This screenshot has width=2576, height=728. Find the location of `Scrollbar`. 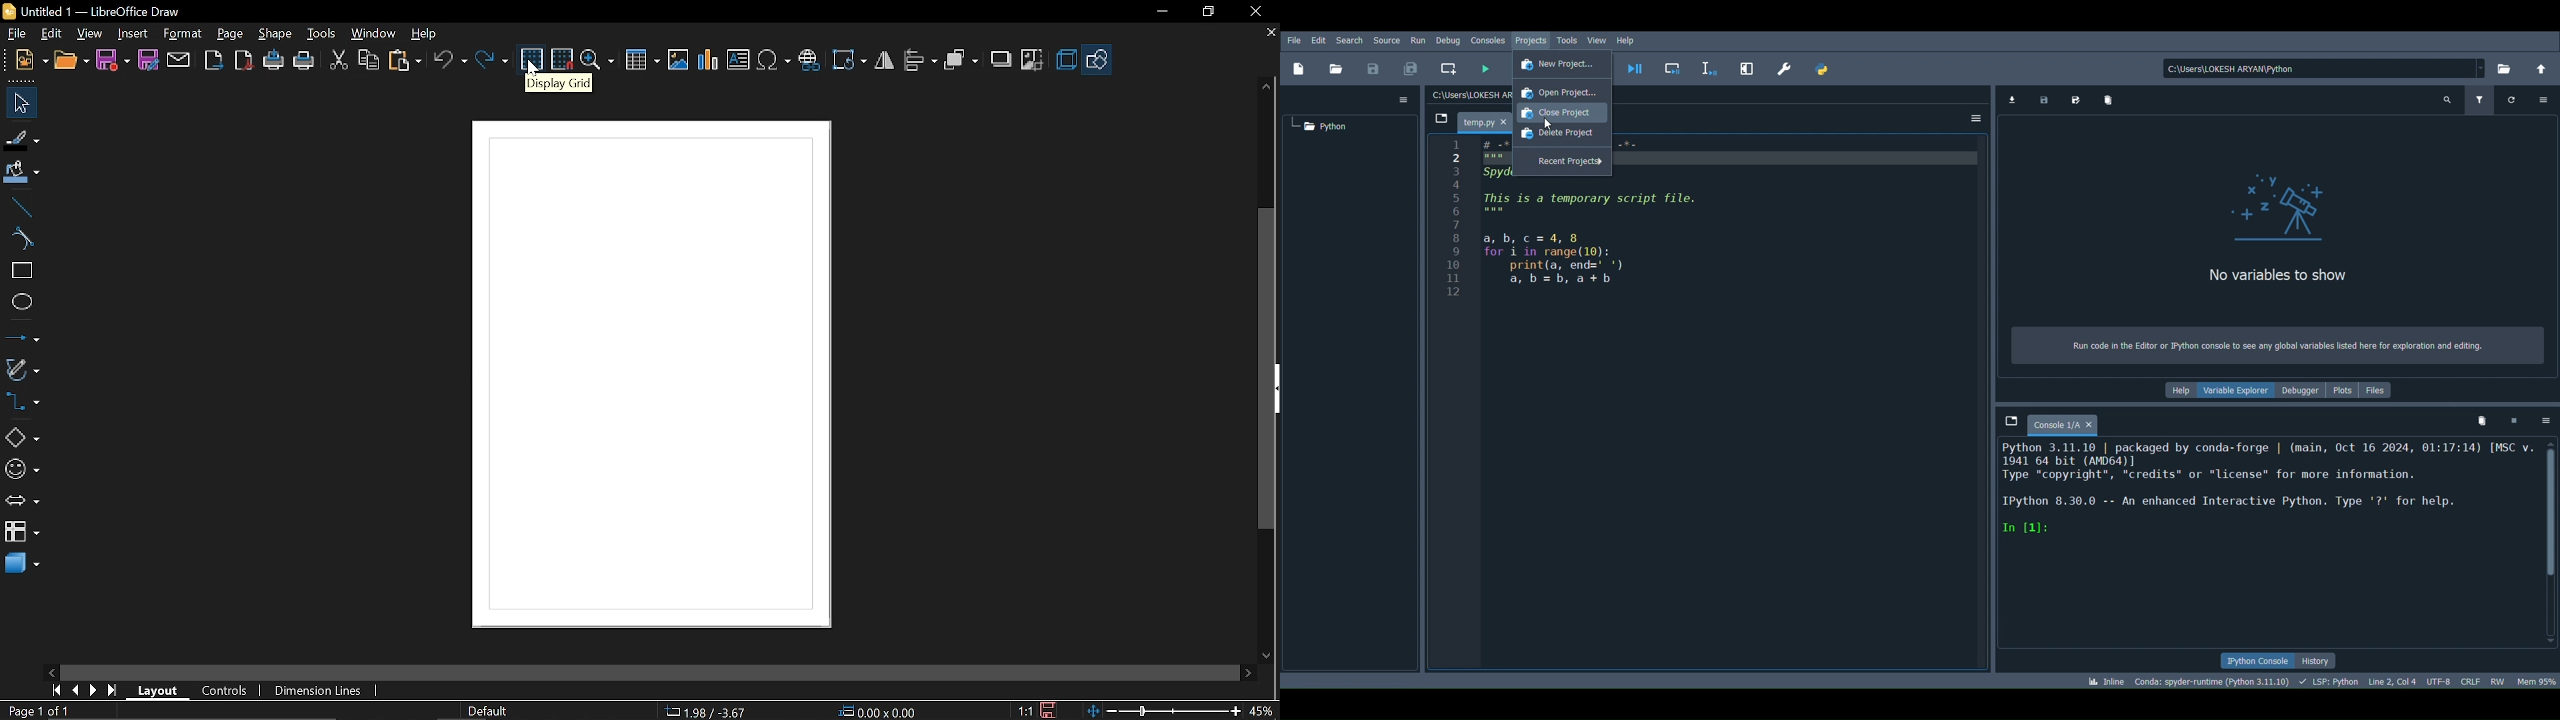

Scrollbar is located at coordinates (2549, 542).